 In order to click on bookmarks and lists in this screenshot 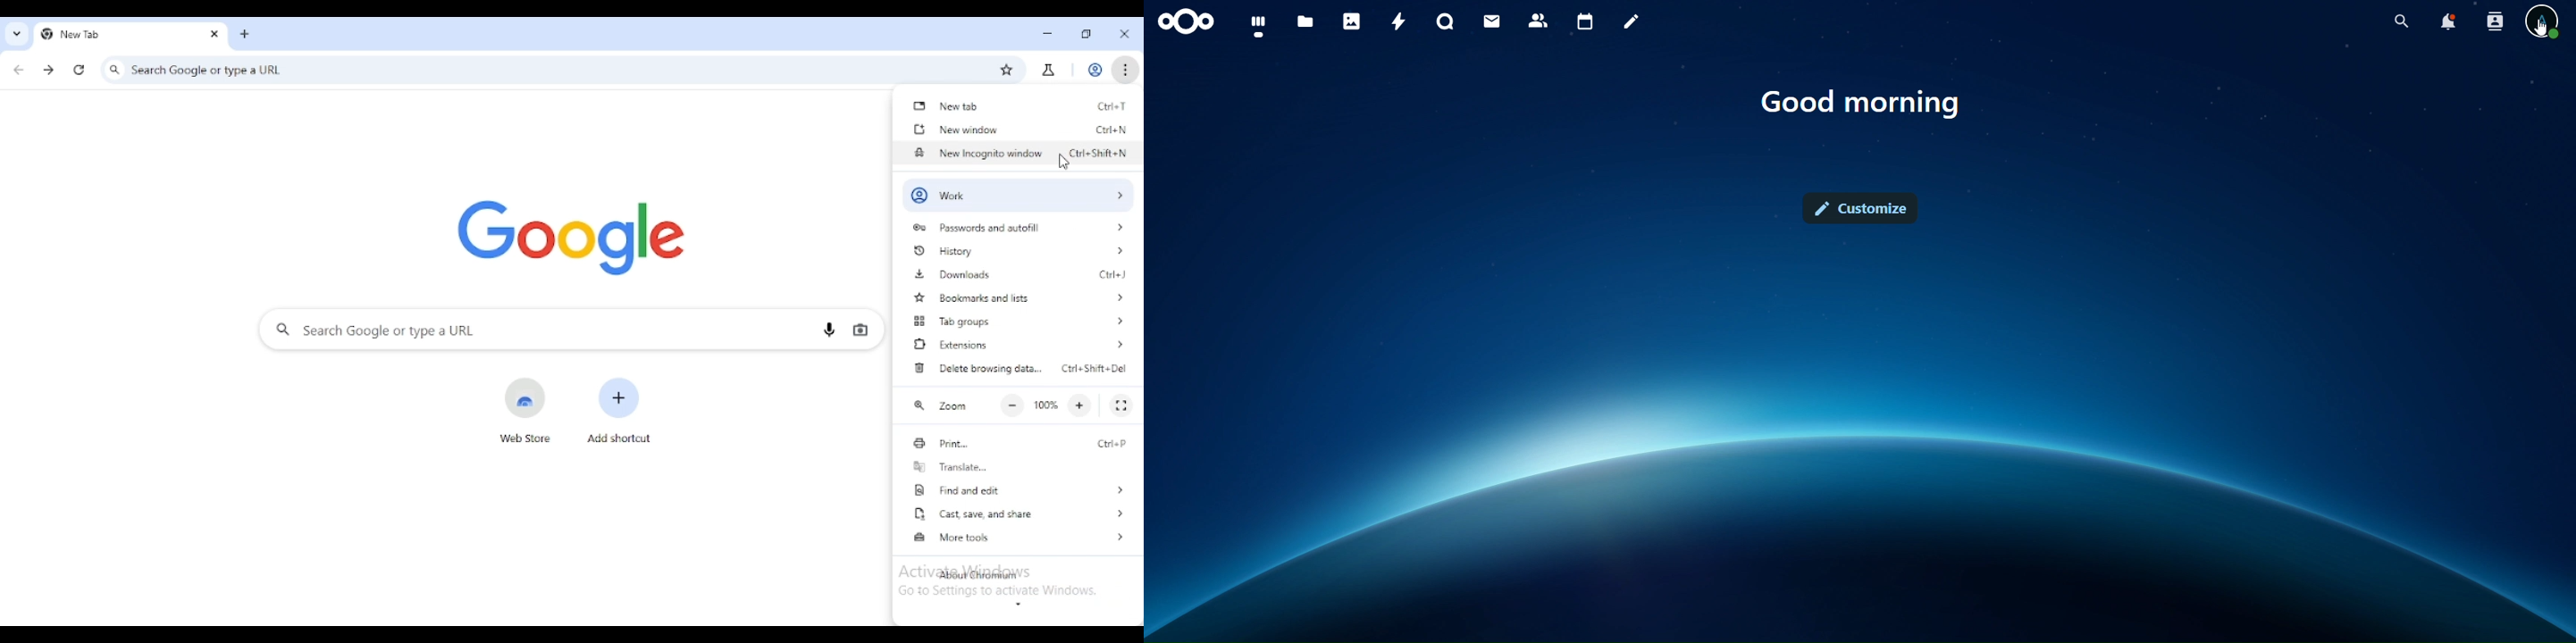, I will do `click(1023, 298)`.